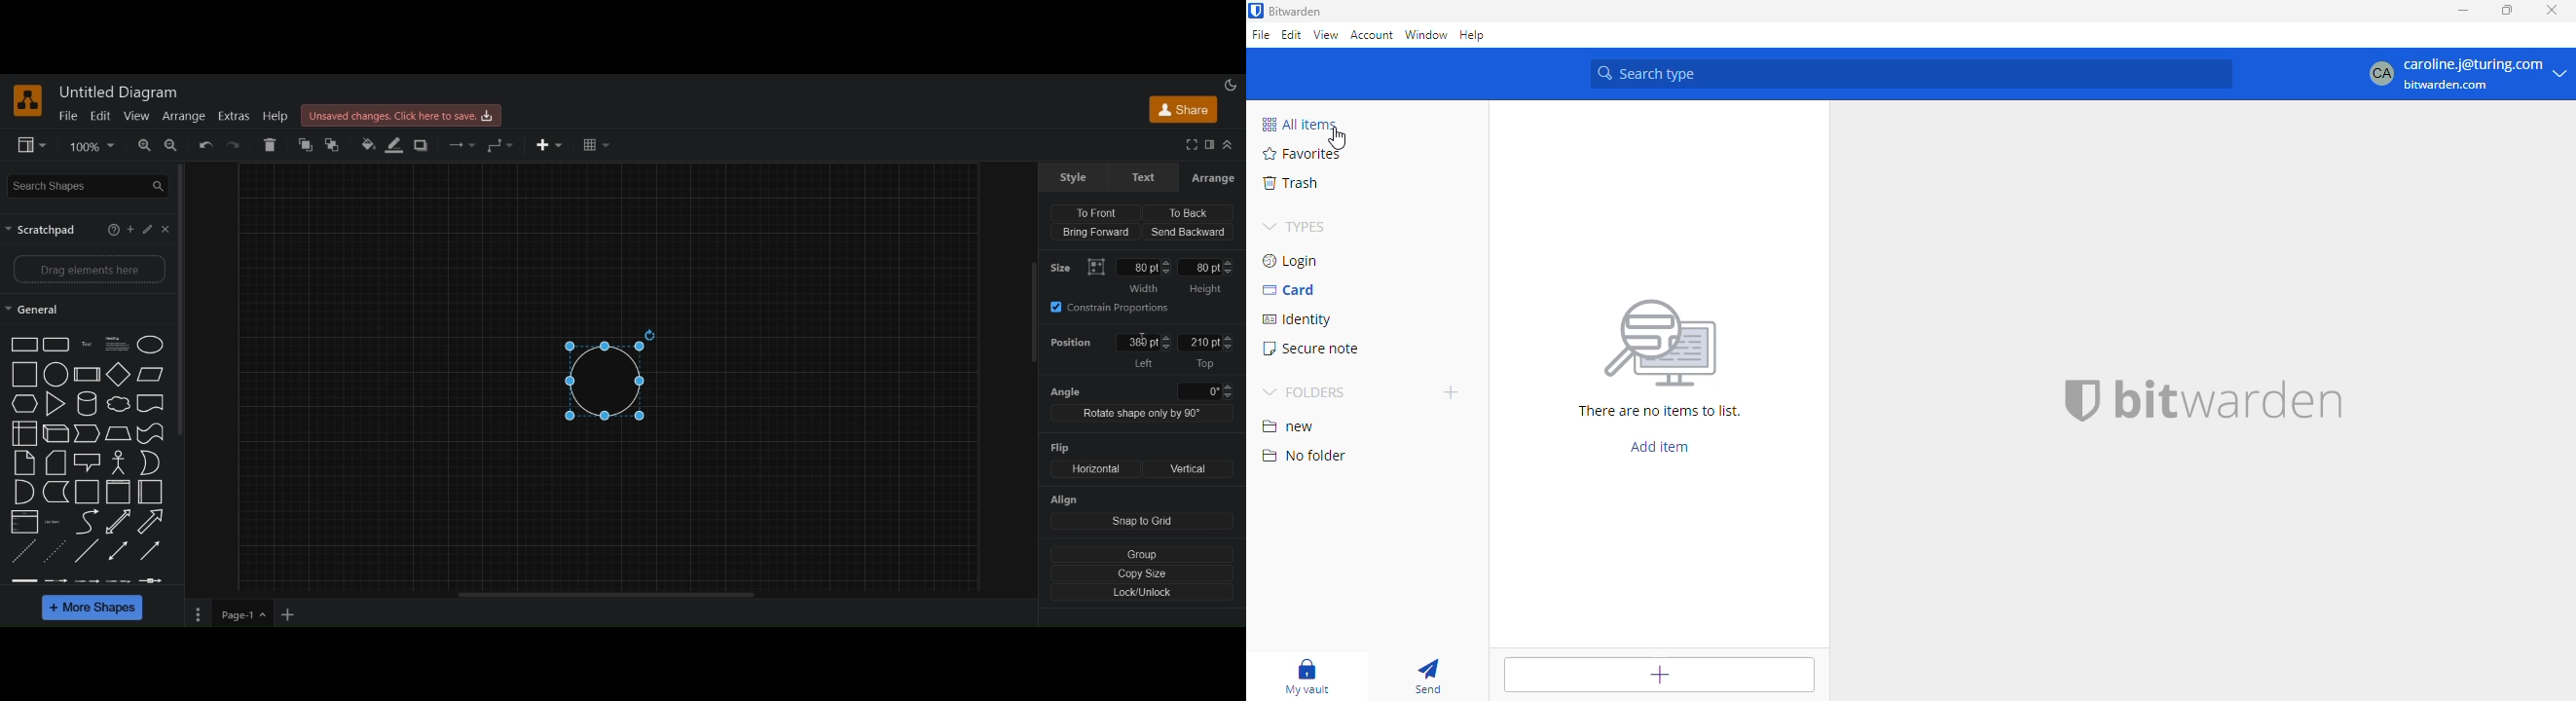 This screenshot has height=728, width=2576. I want to click on waypoints, so click(500, 145).